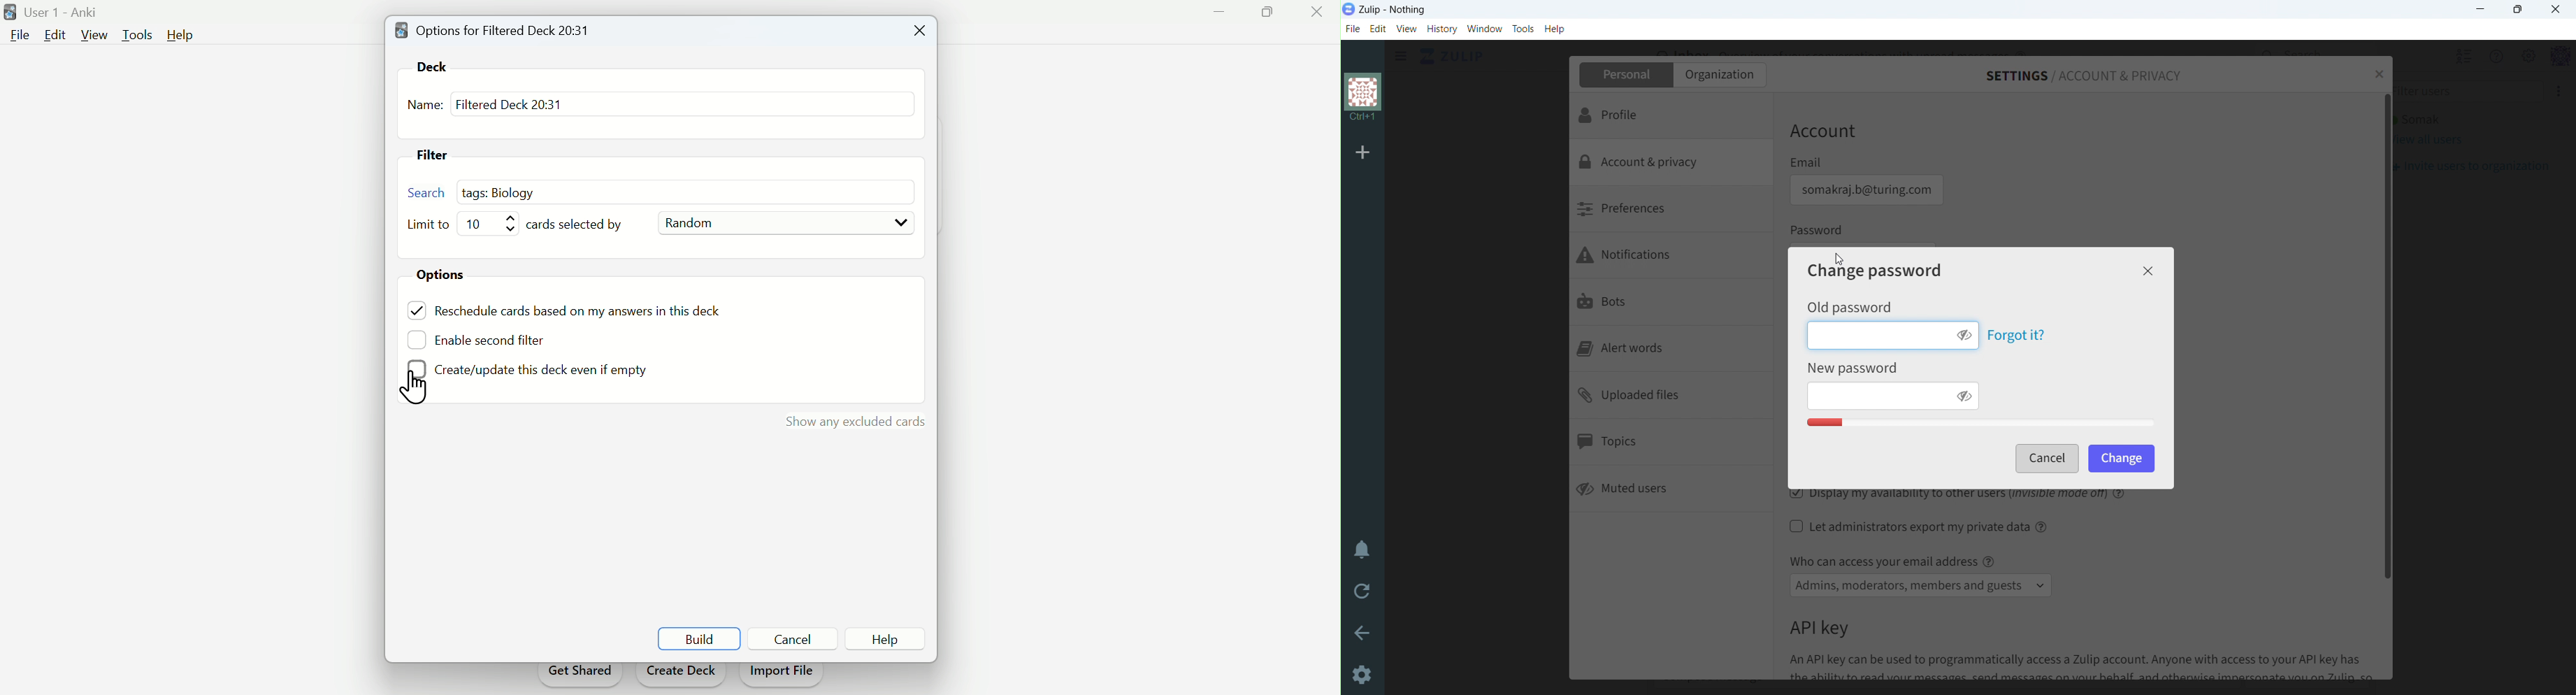 This screenshot has width=2576, height=700. What do you see at coordinates (886, 638) in the screenshot?
I see `` at bounding box center [886, 638].